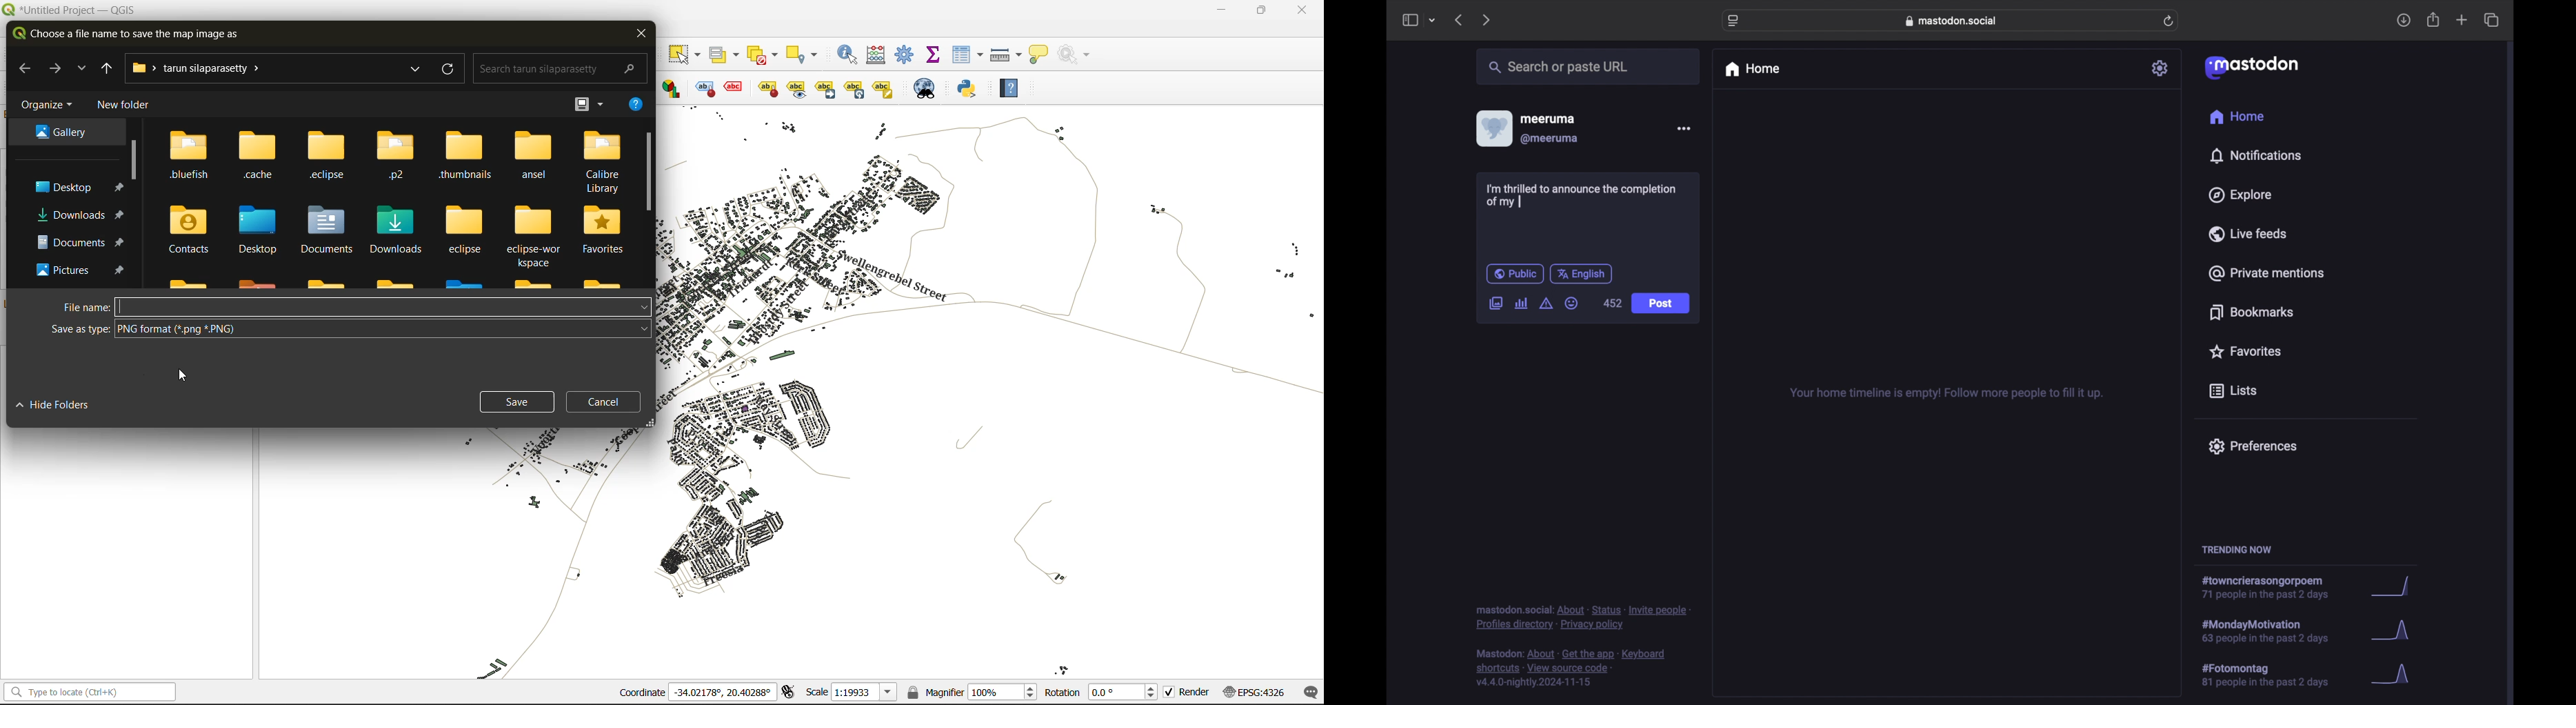  Describe the element at coordinates (2278, 630) in the screenshot. I see `hashtag  trend` at that location.